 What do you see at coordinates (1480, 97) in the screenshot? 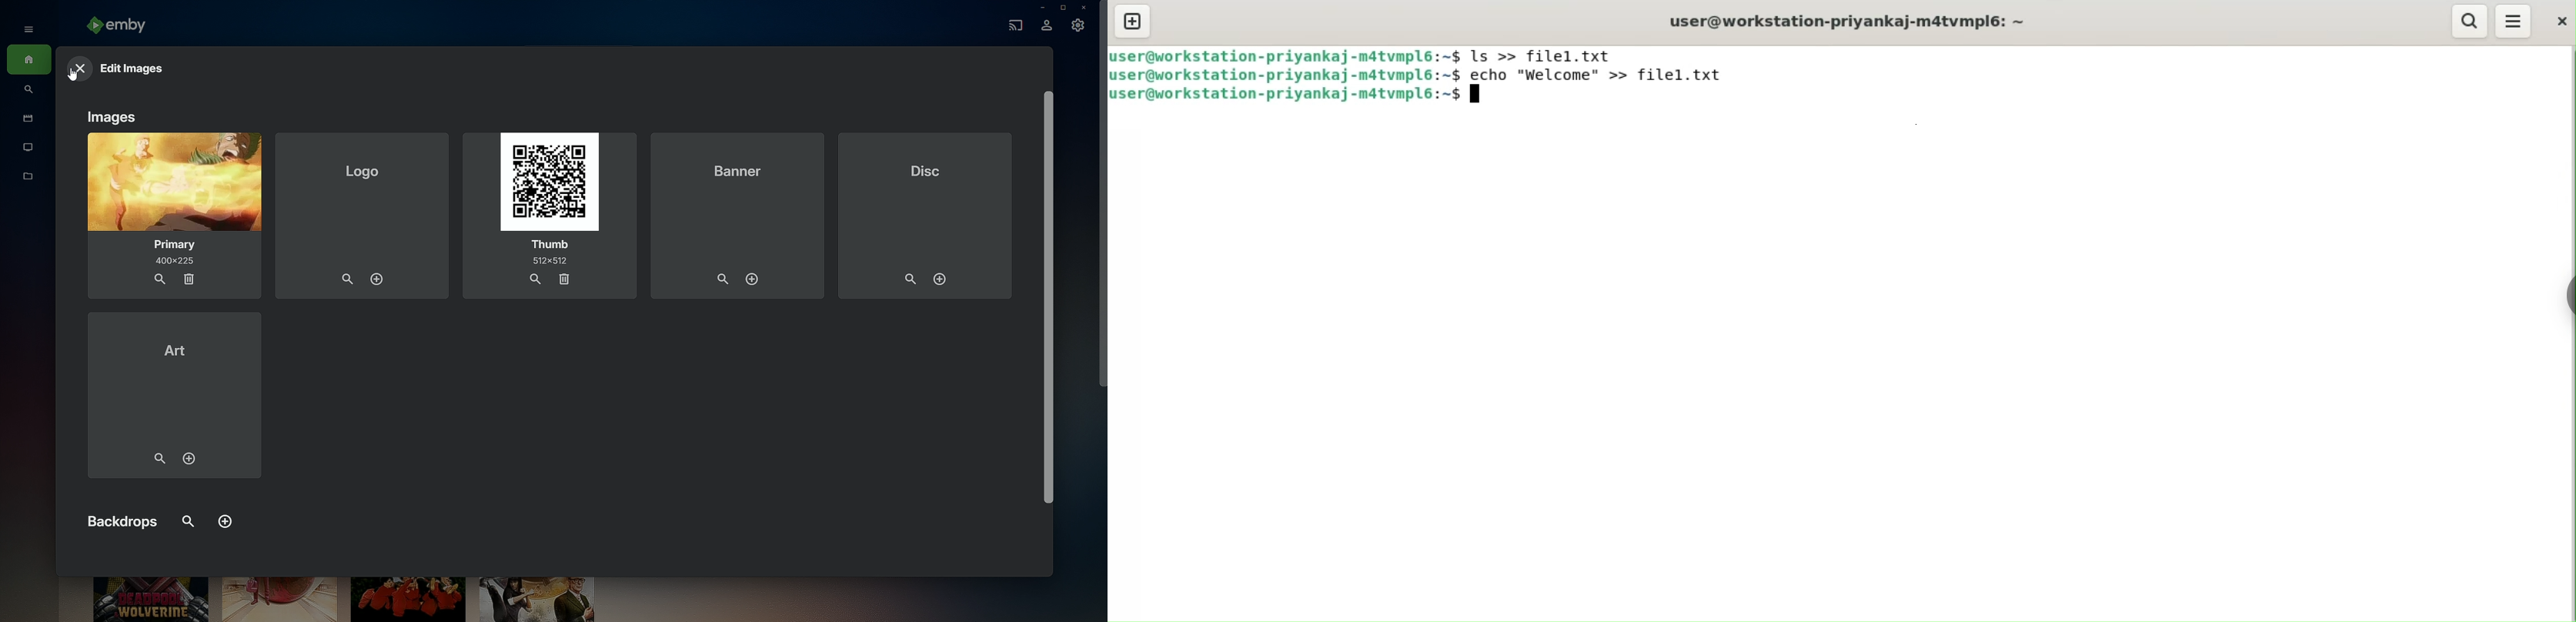
I see `Cursor` at bounding box center [1480, 97].